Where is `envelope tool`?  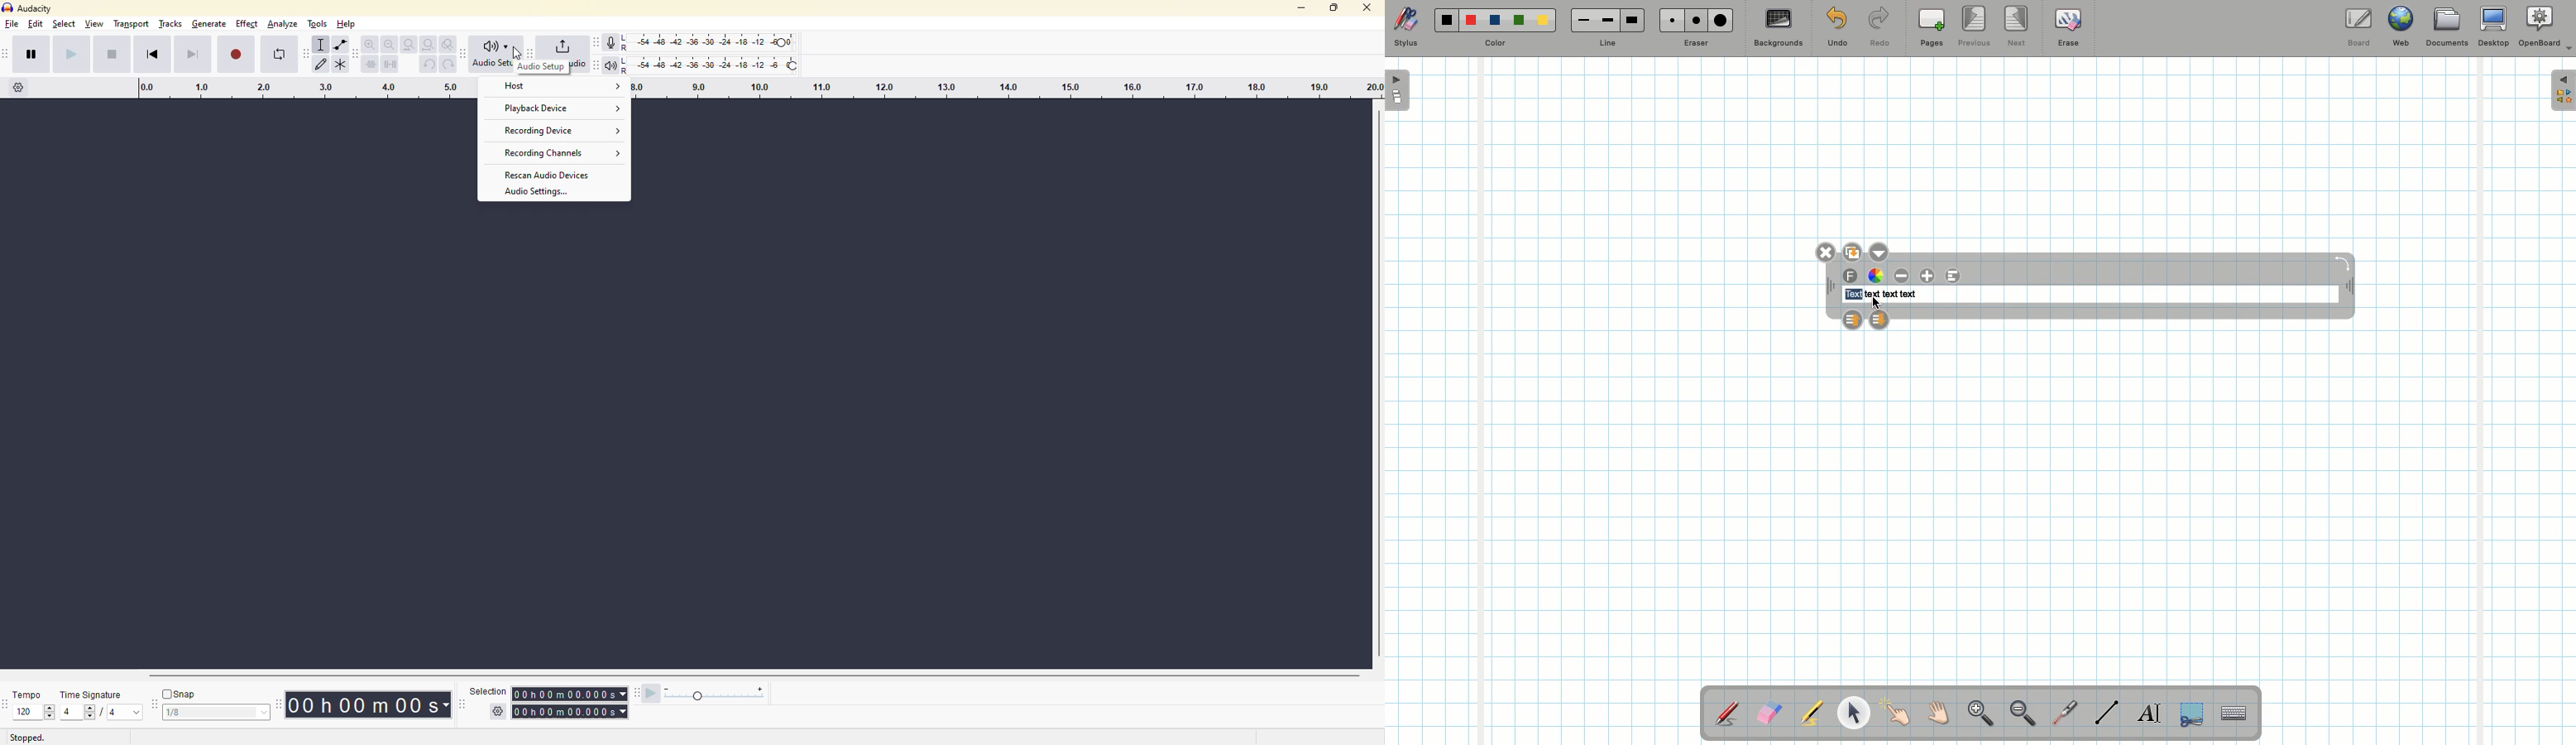 envelope tool is located at coordinates (340, 45).